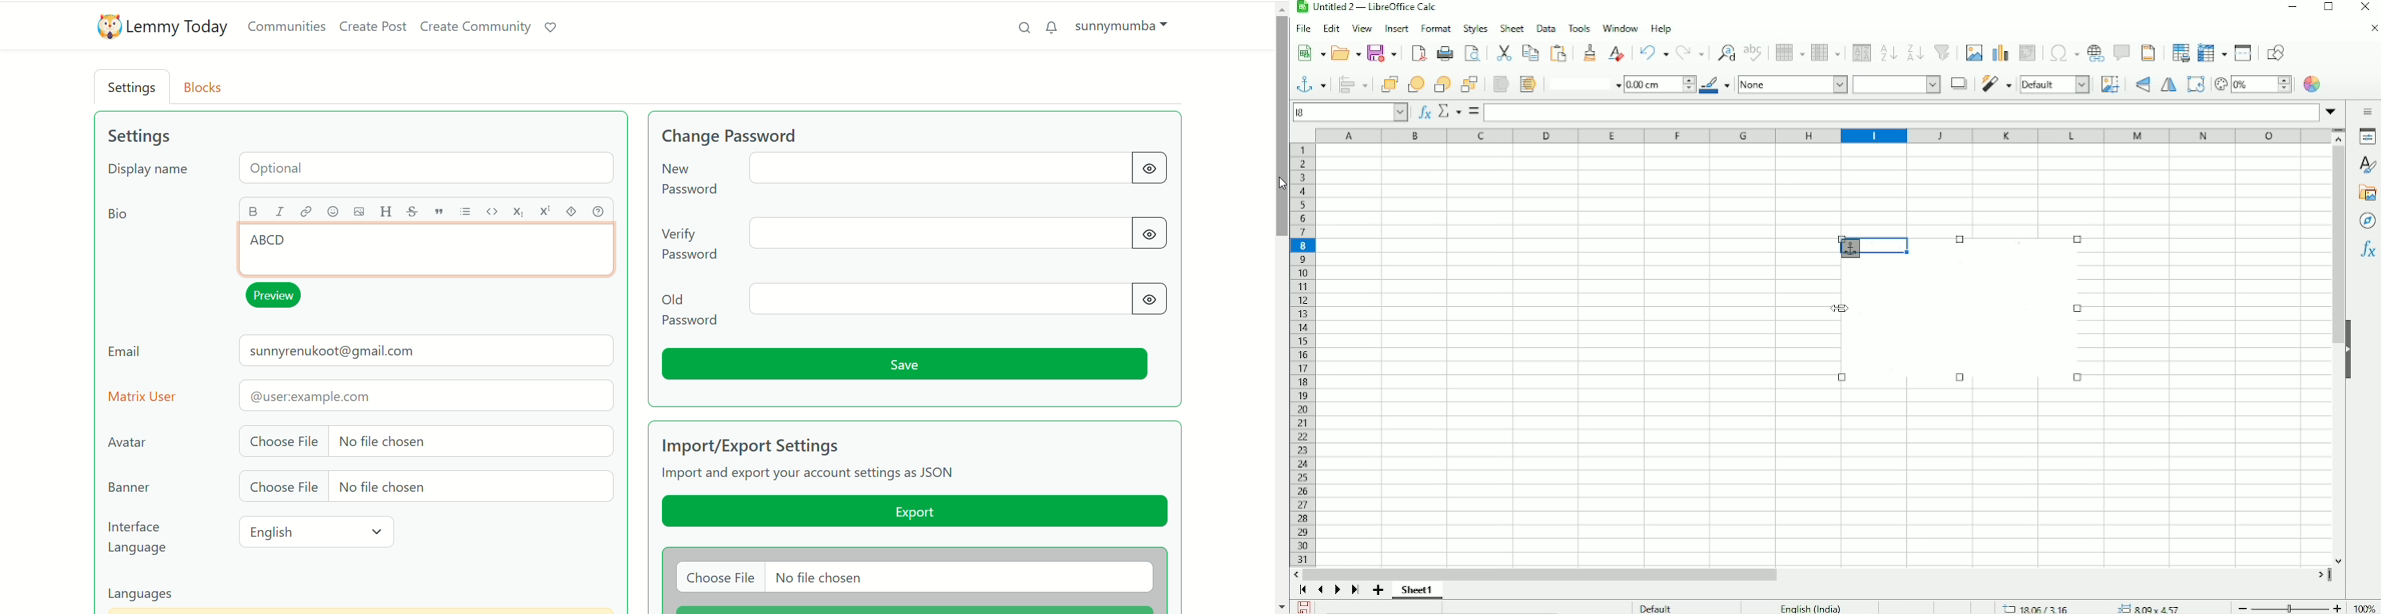  What do you see at coordinates (1382, 54) in the screenshot?
I see `Save` at bounding box center [1382, 54].